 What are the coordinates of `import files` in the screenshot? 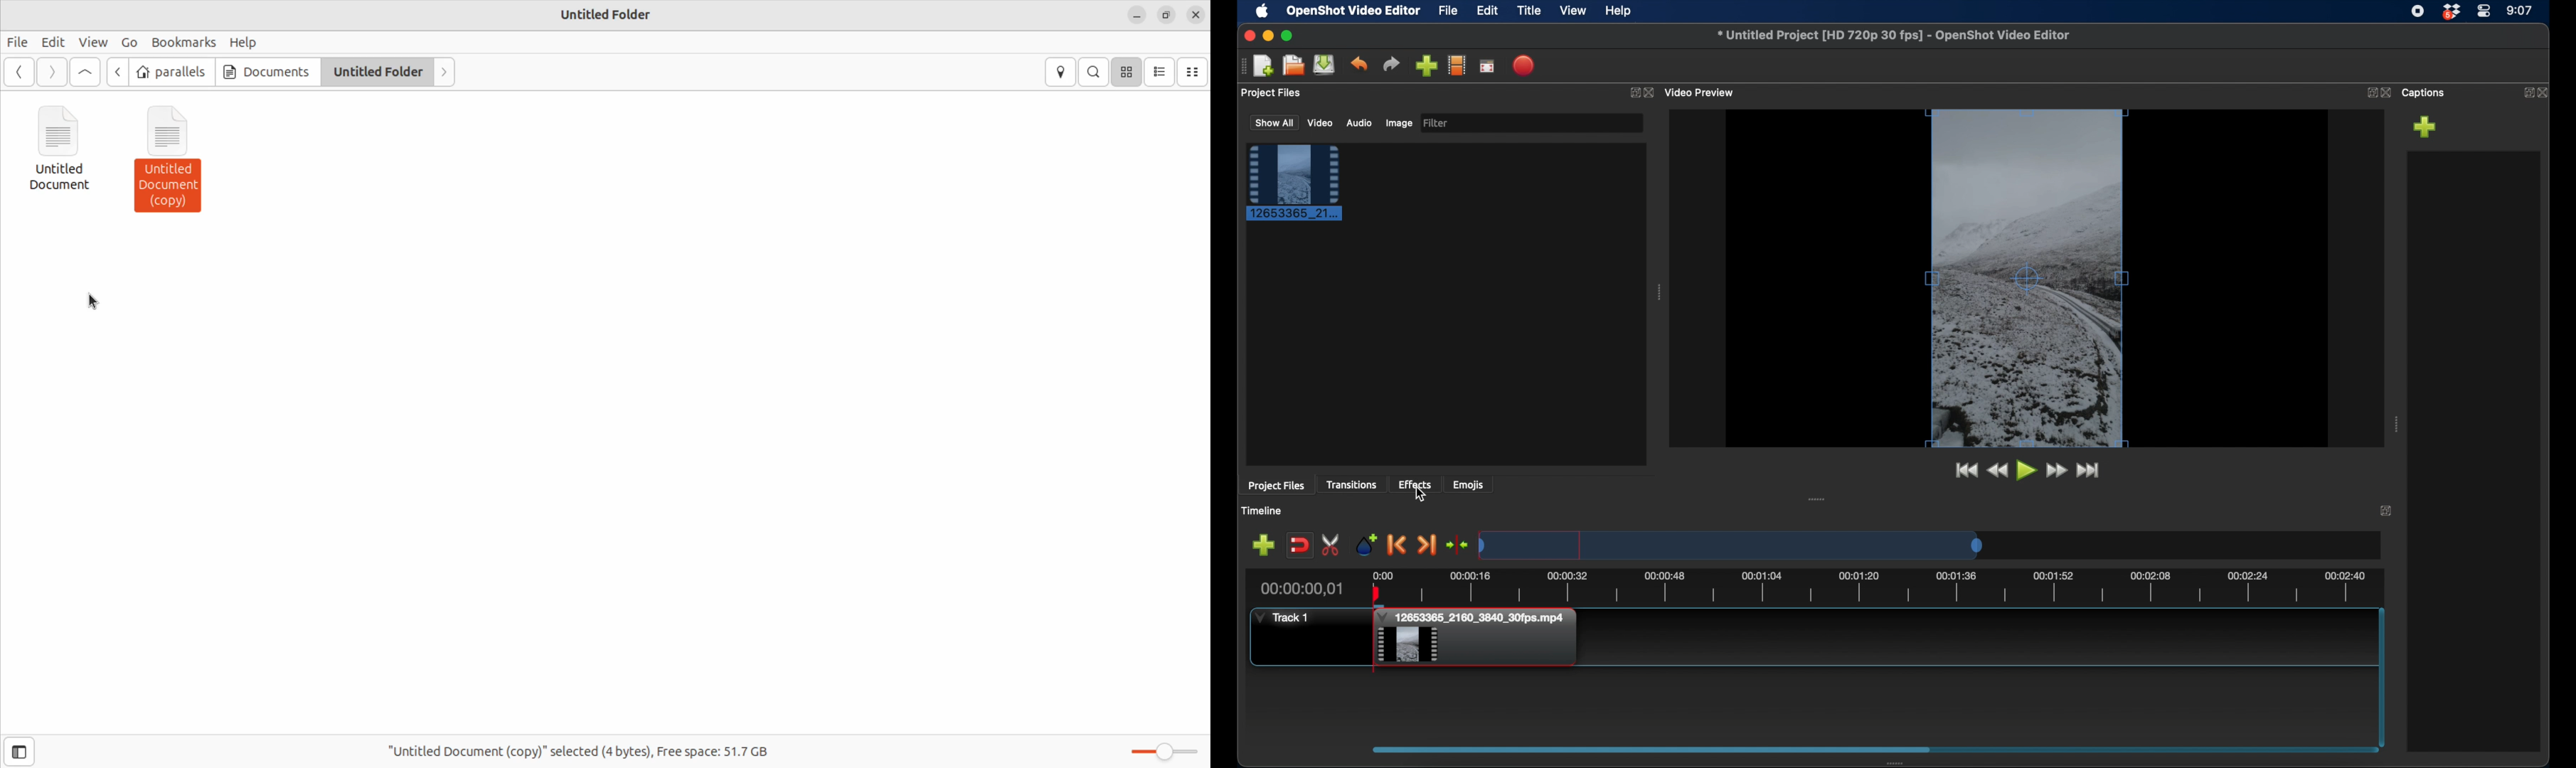 It's located at (1426, 65).